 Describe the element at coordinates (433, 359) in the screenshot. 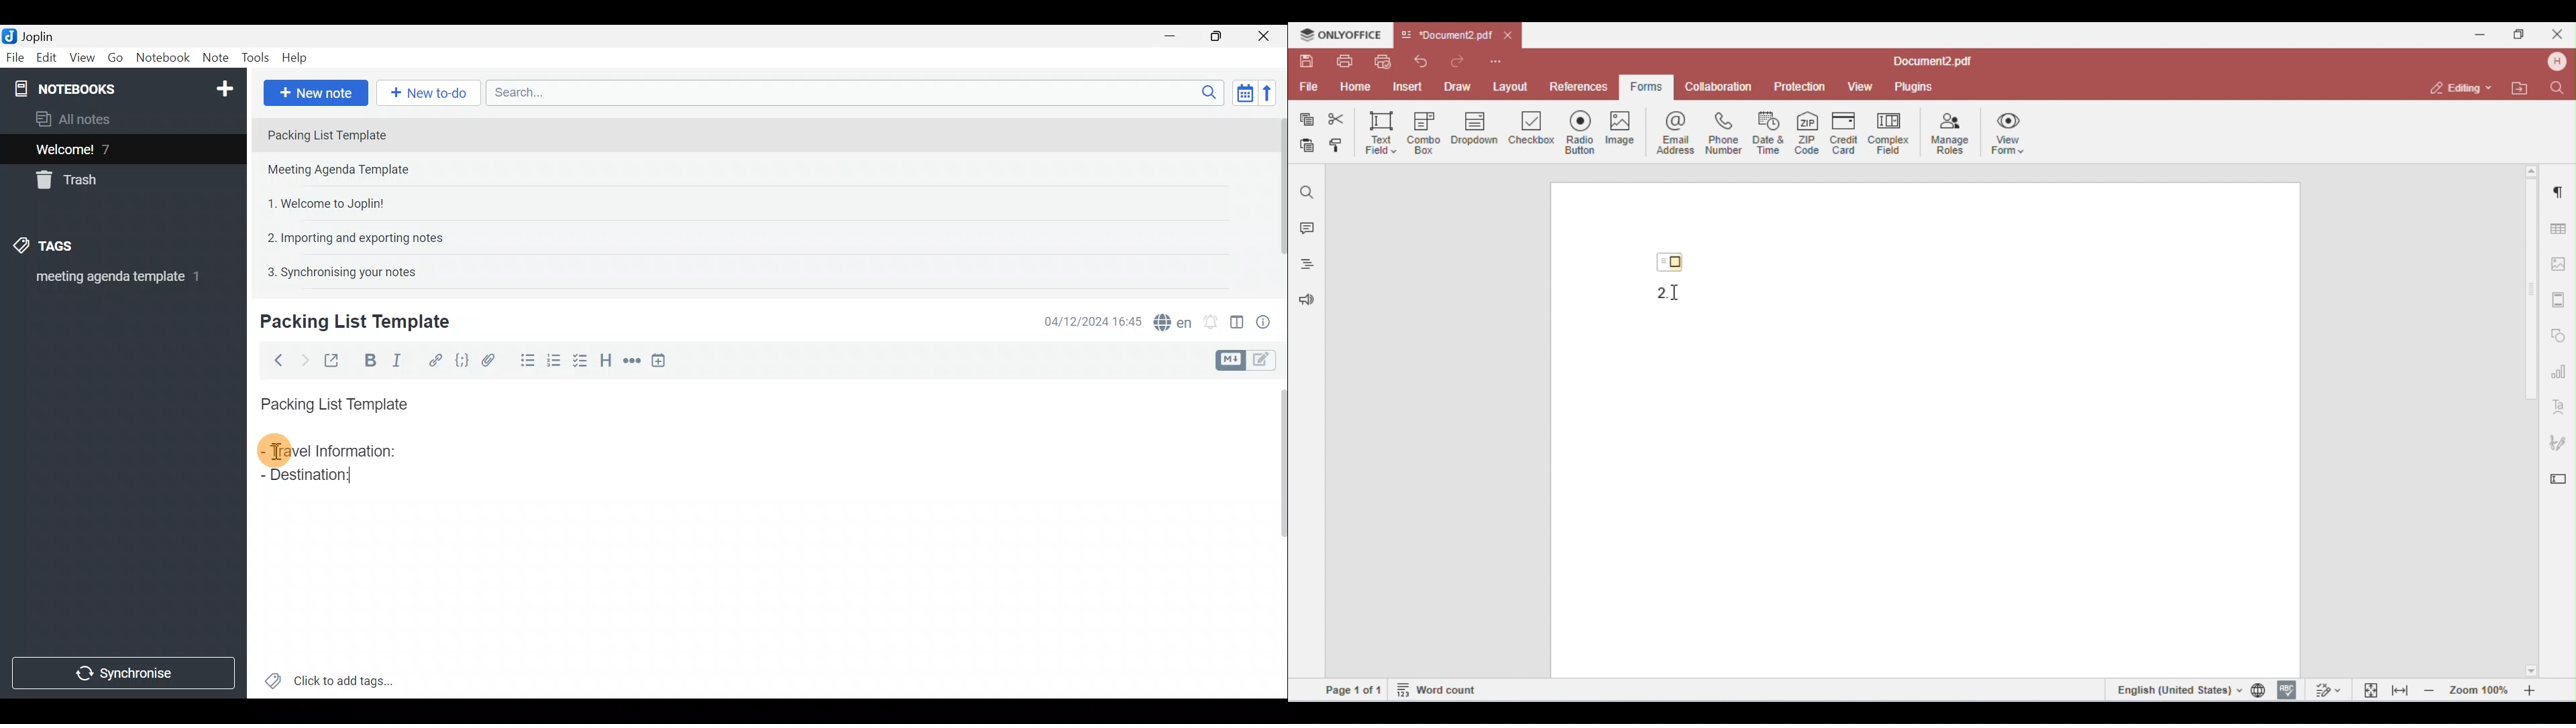

I see `Hyperlink` at that location.